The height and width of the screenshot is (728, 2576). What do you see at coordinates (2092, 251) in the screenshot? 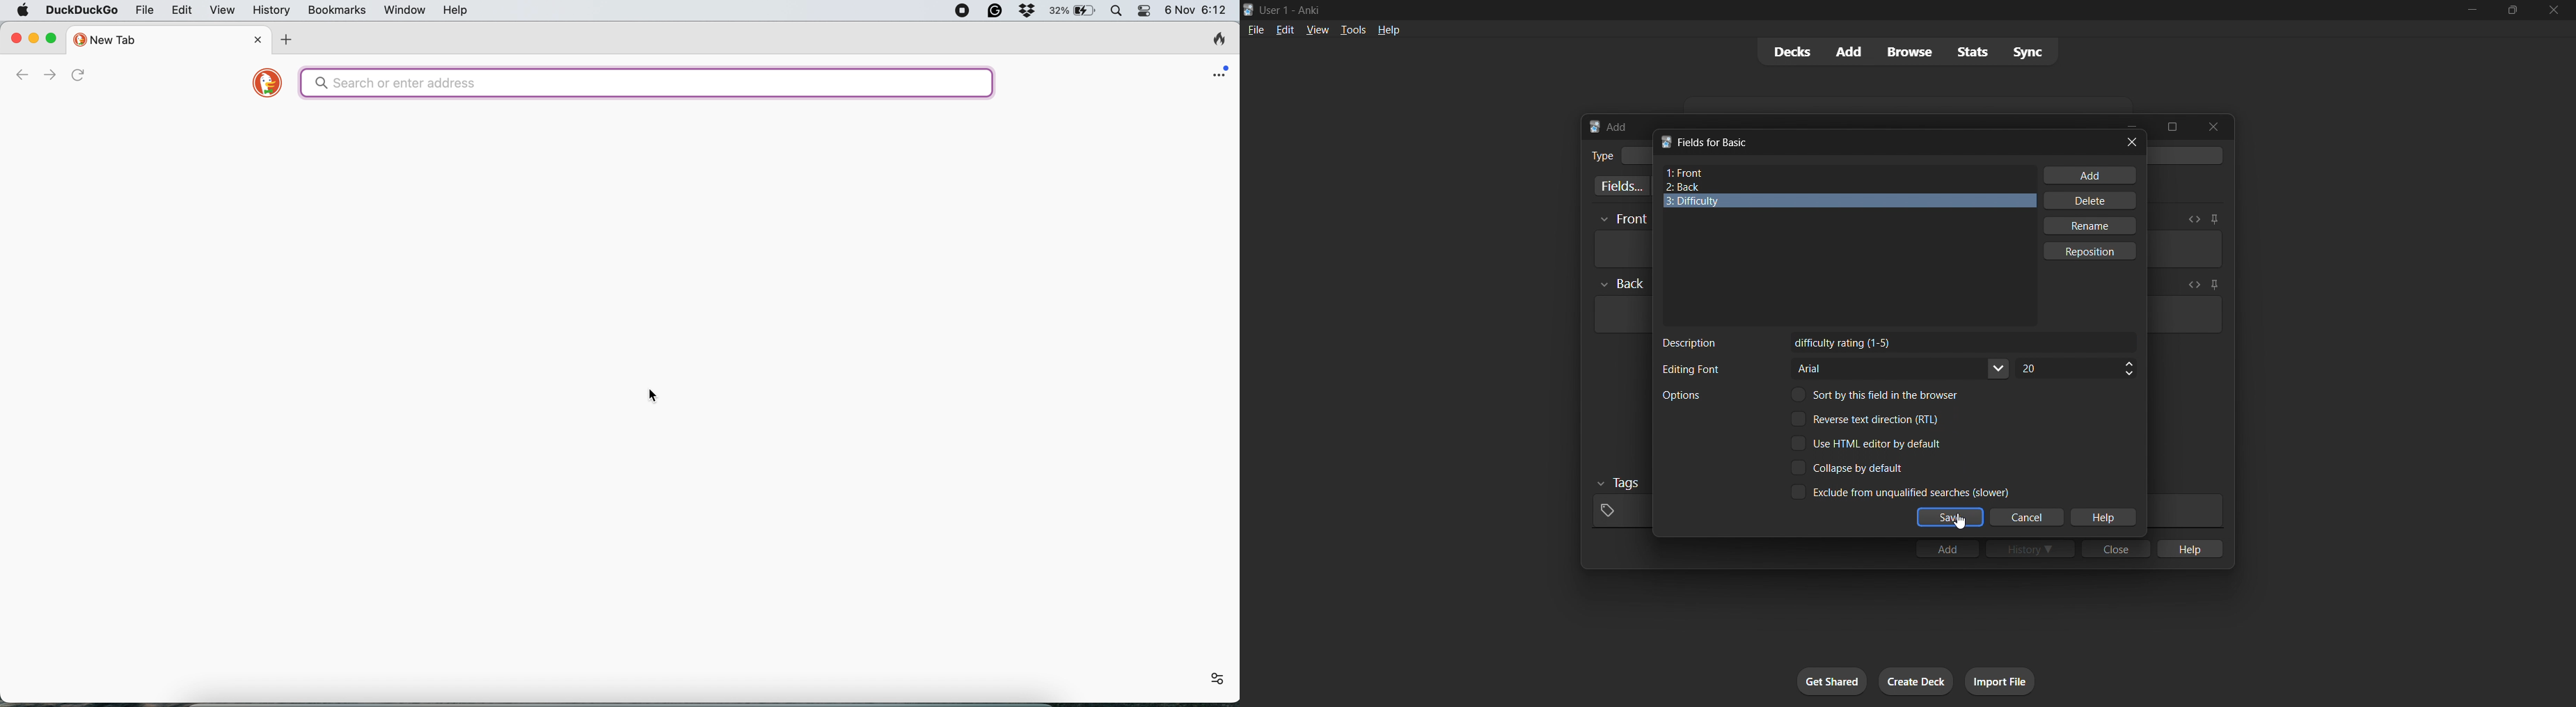
I see `reposition` at bounding box center [2092, 251].